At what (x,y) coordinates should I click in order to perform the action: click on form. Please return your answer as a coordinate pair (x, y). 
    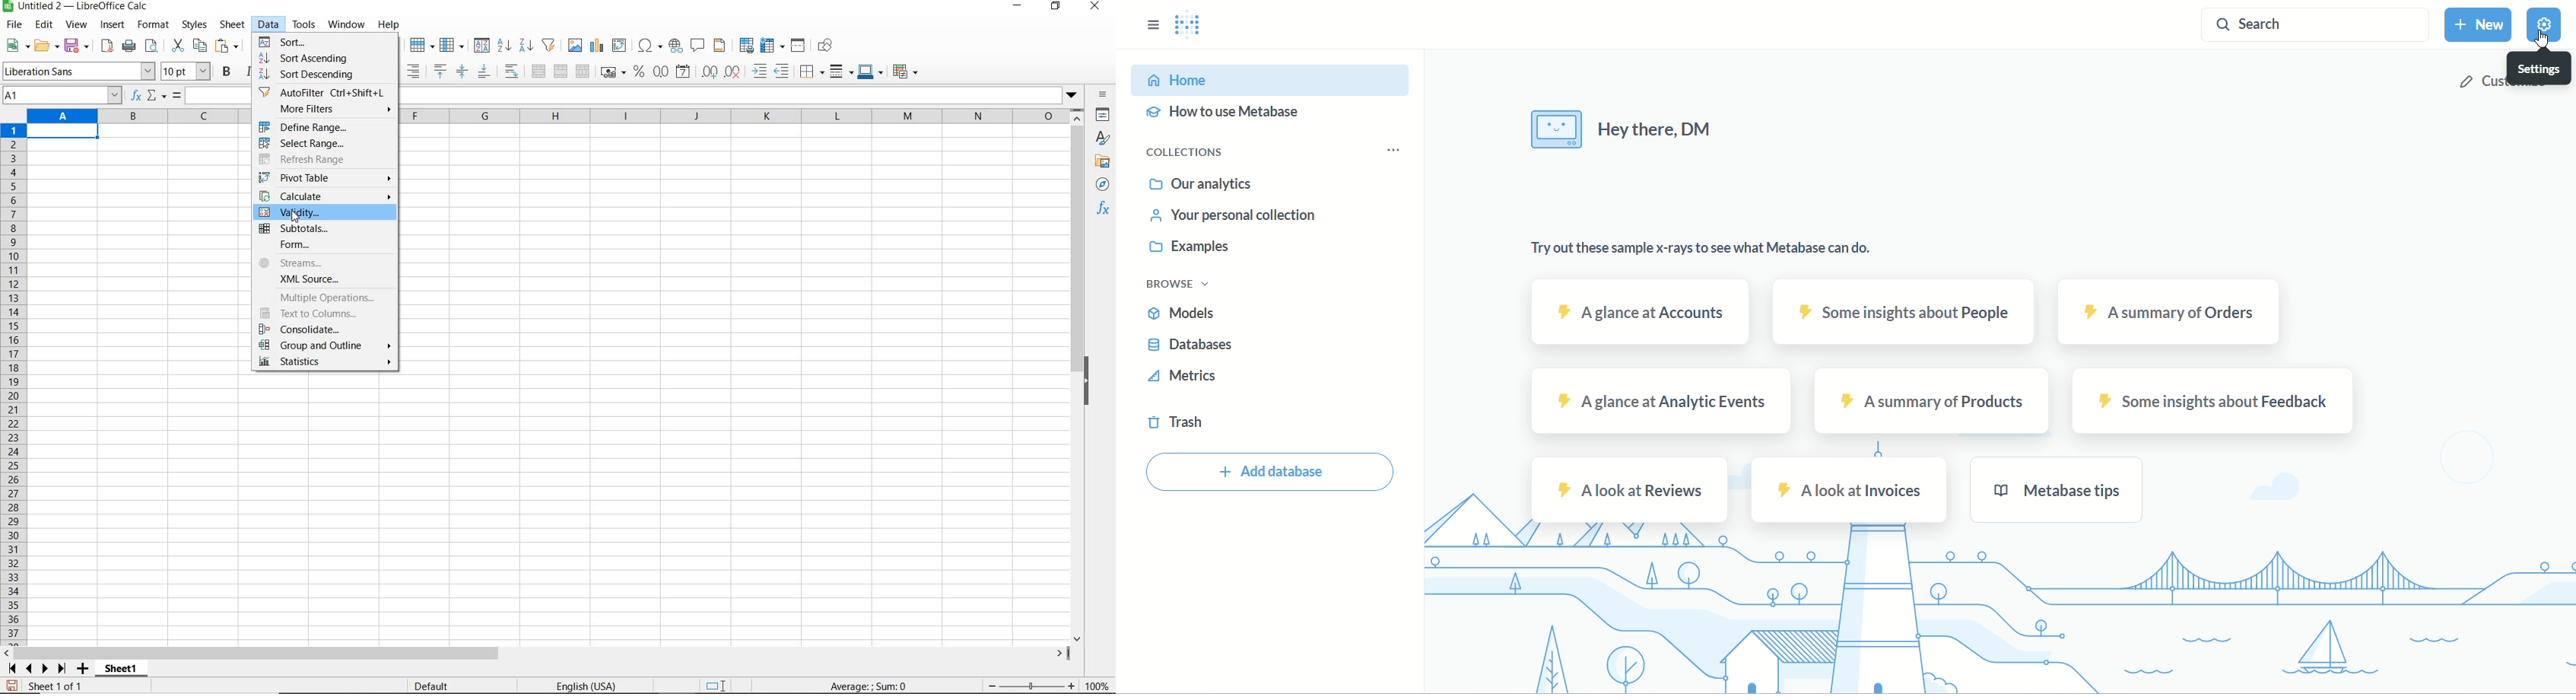
    Looking at the image, I should click on (322, 246).